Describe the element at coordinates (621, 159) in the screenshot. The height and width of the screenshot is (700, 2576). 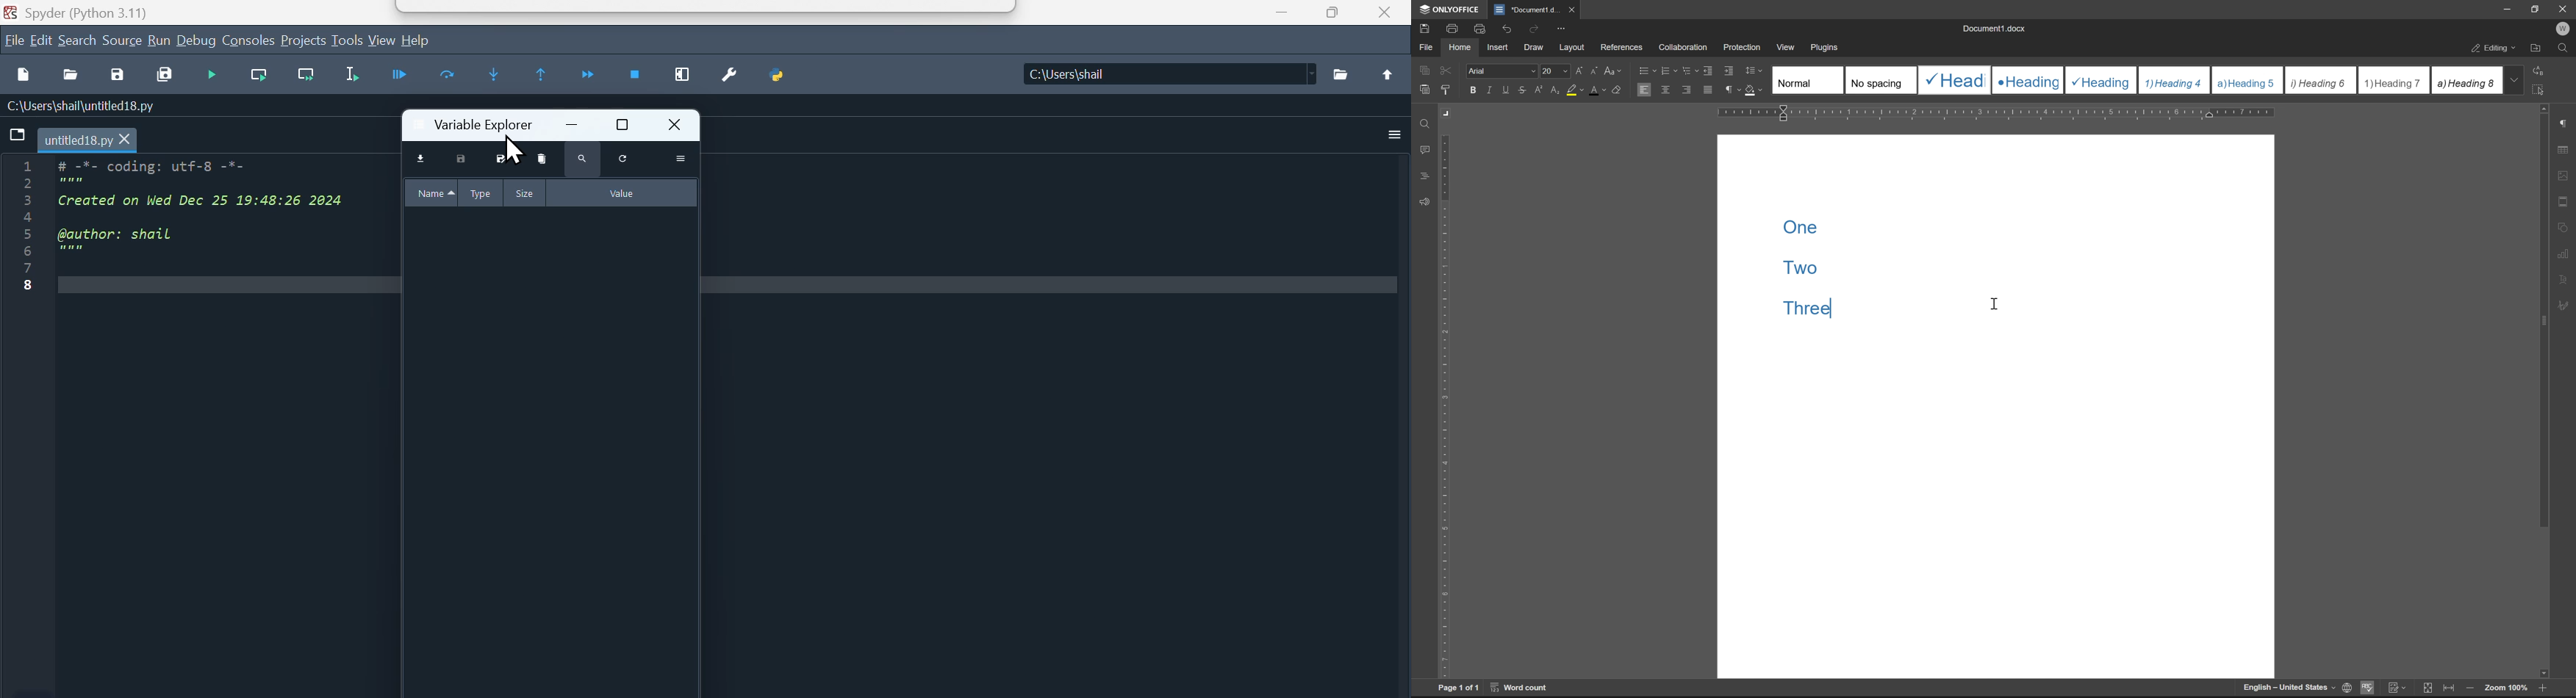
I see `reload` at that location.